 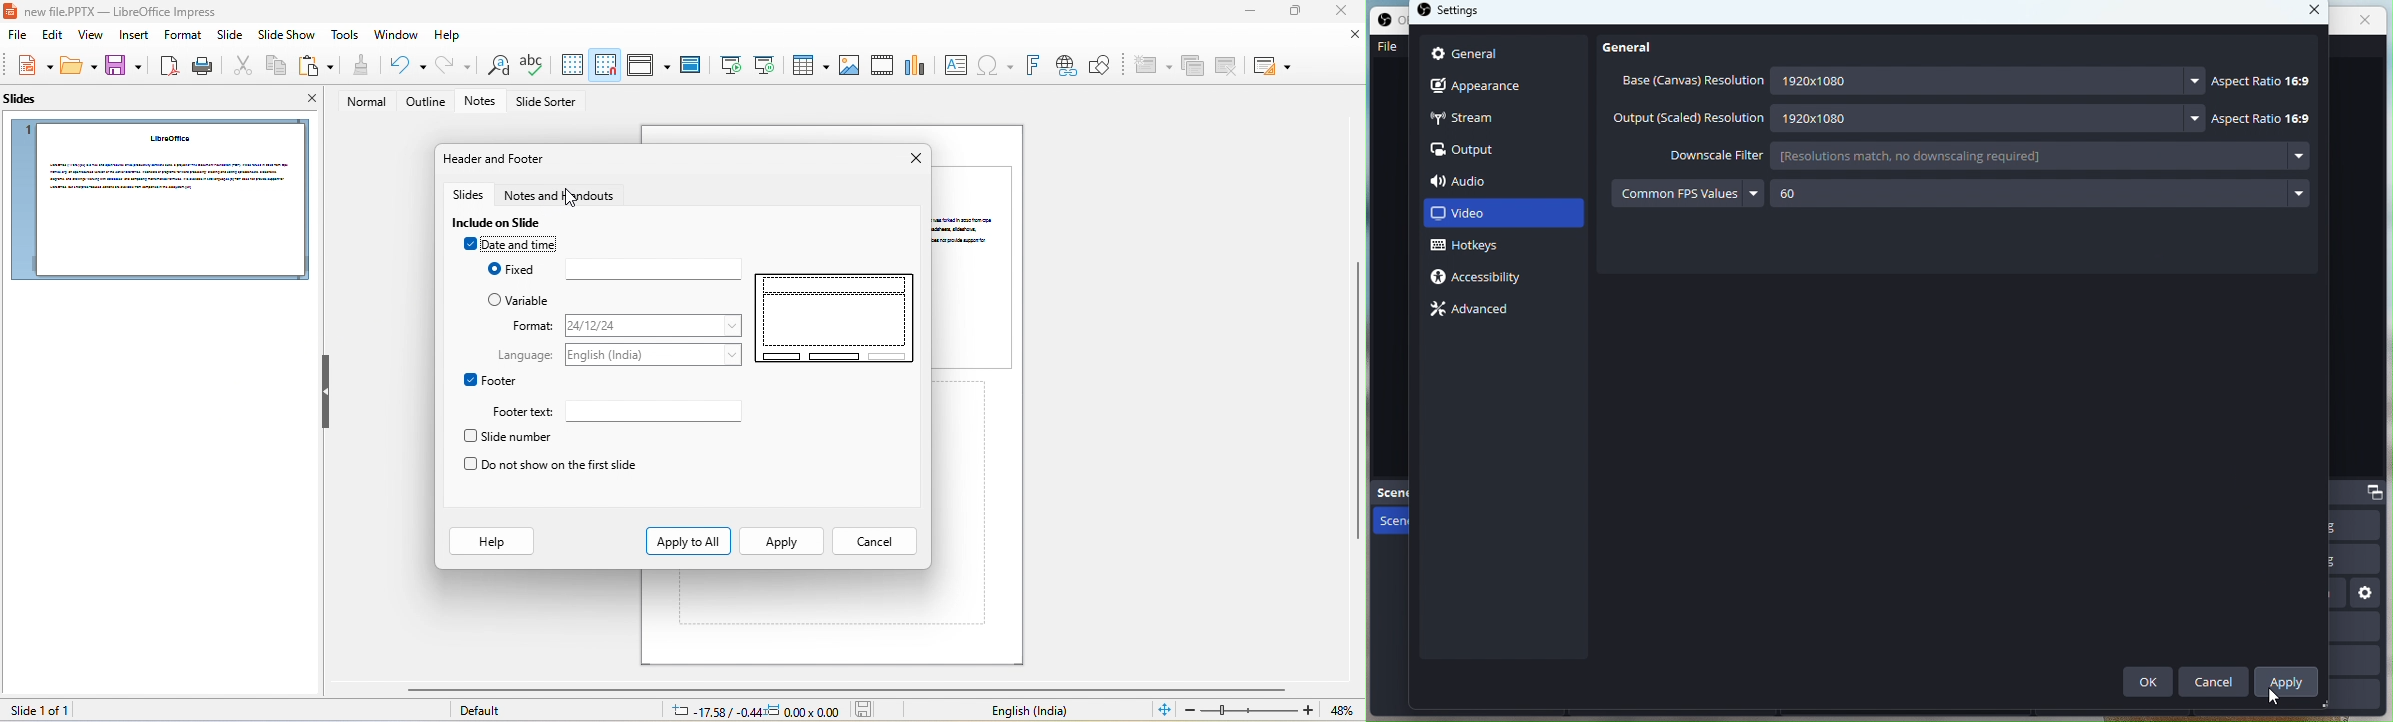 What do you see at coordinates (28, 103) in the screenshot?
I see `slides` at bounding box center [28, 103].